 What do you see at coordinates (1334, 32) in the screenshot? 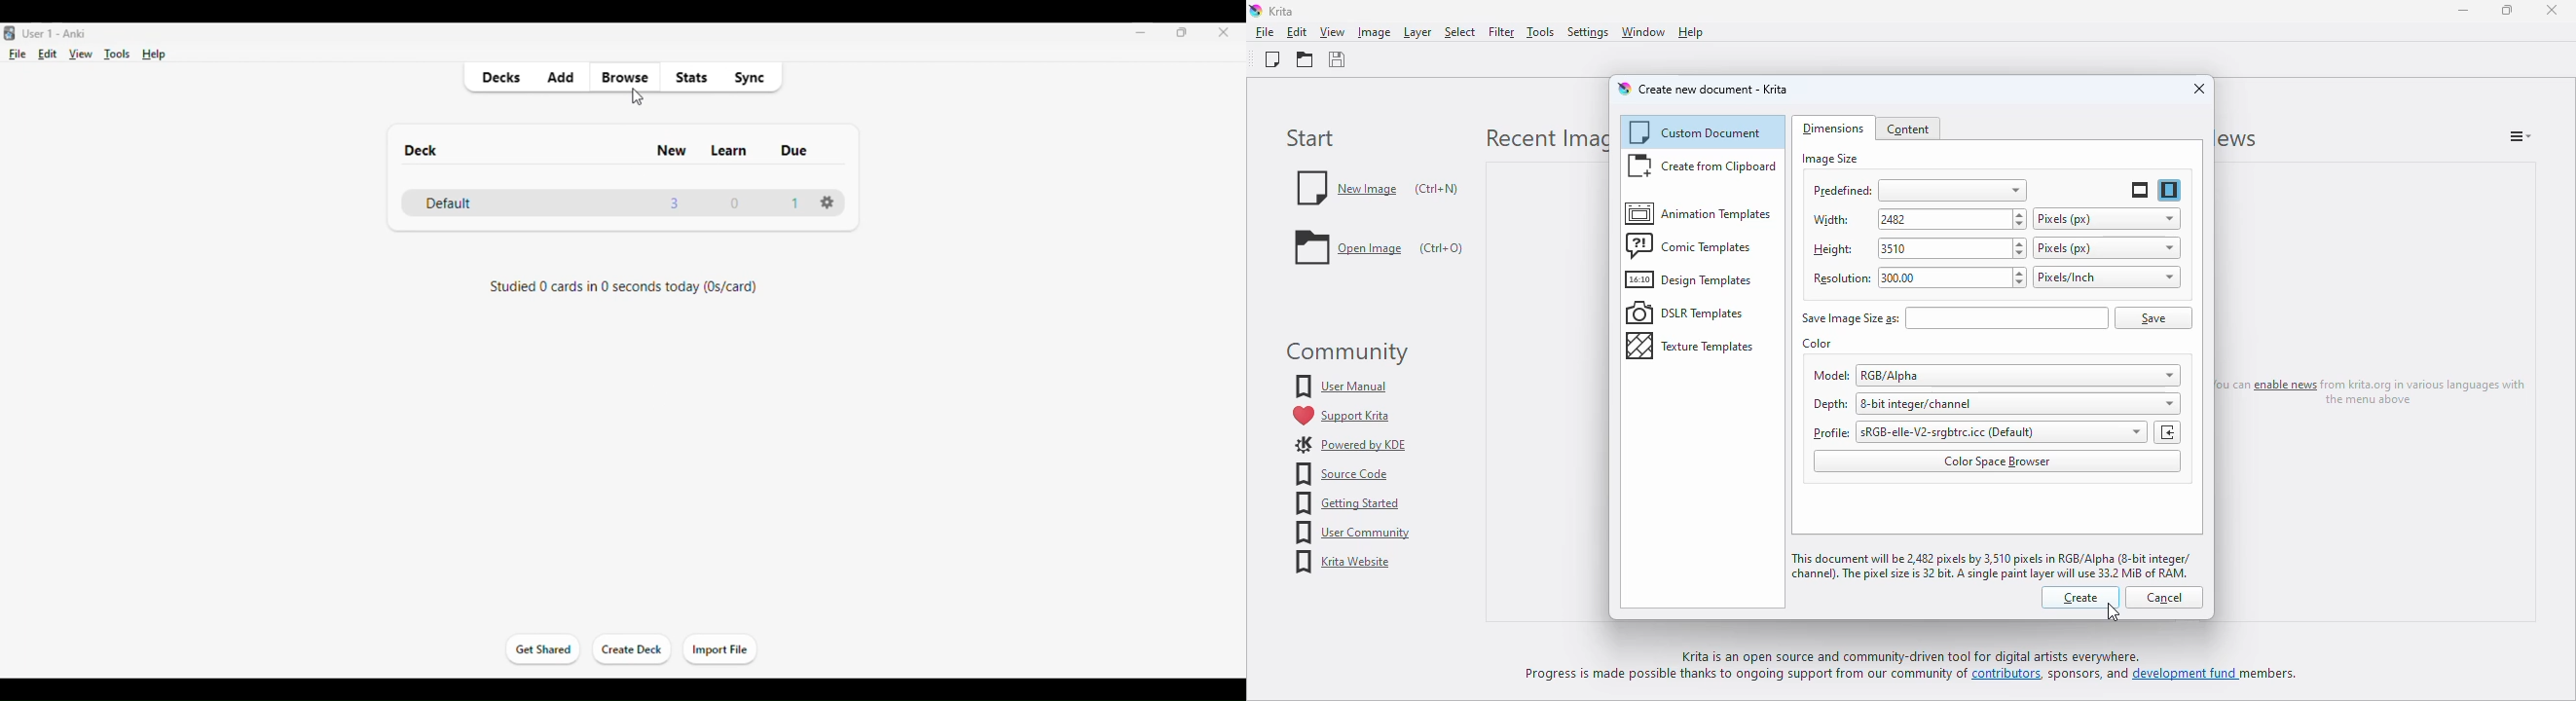
I see `view` at bounding box center [1334, 32].